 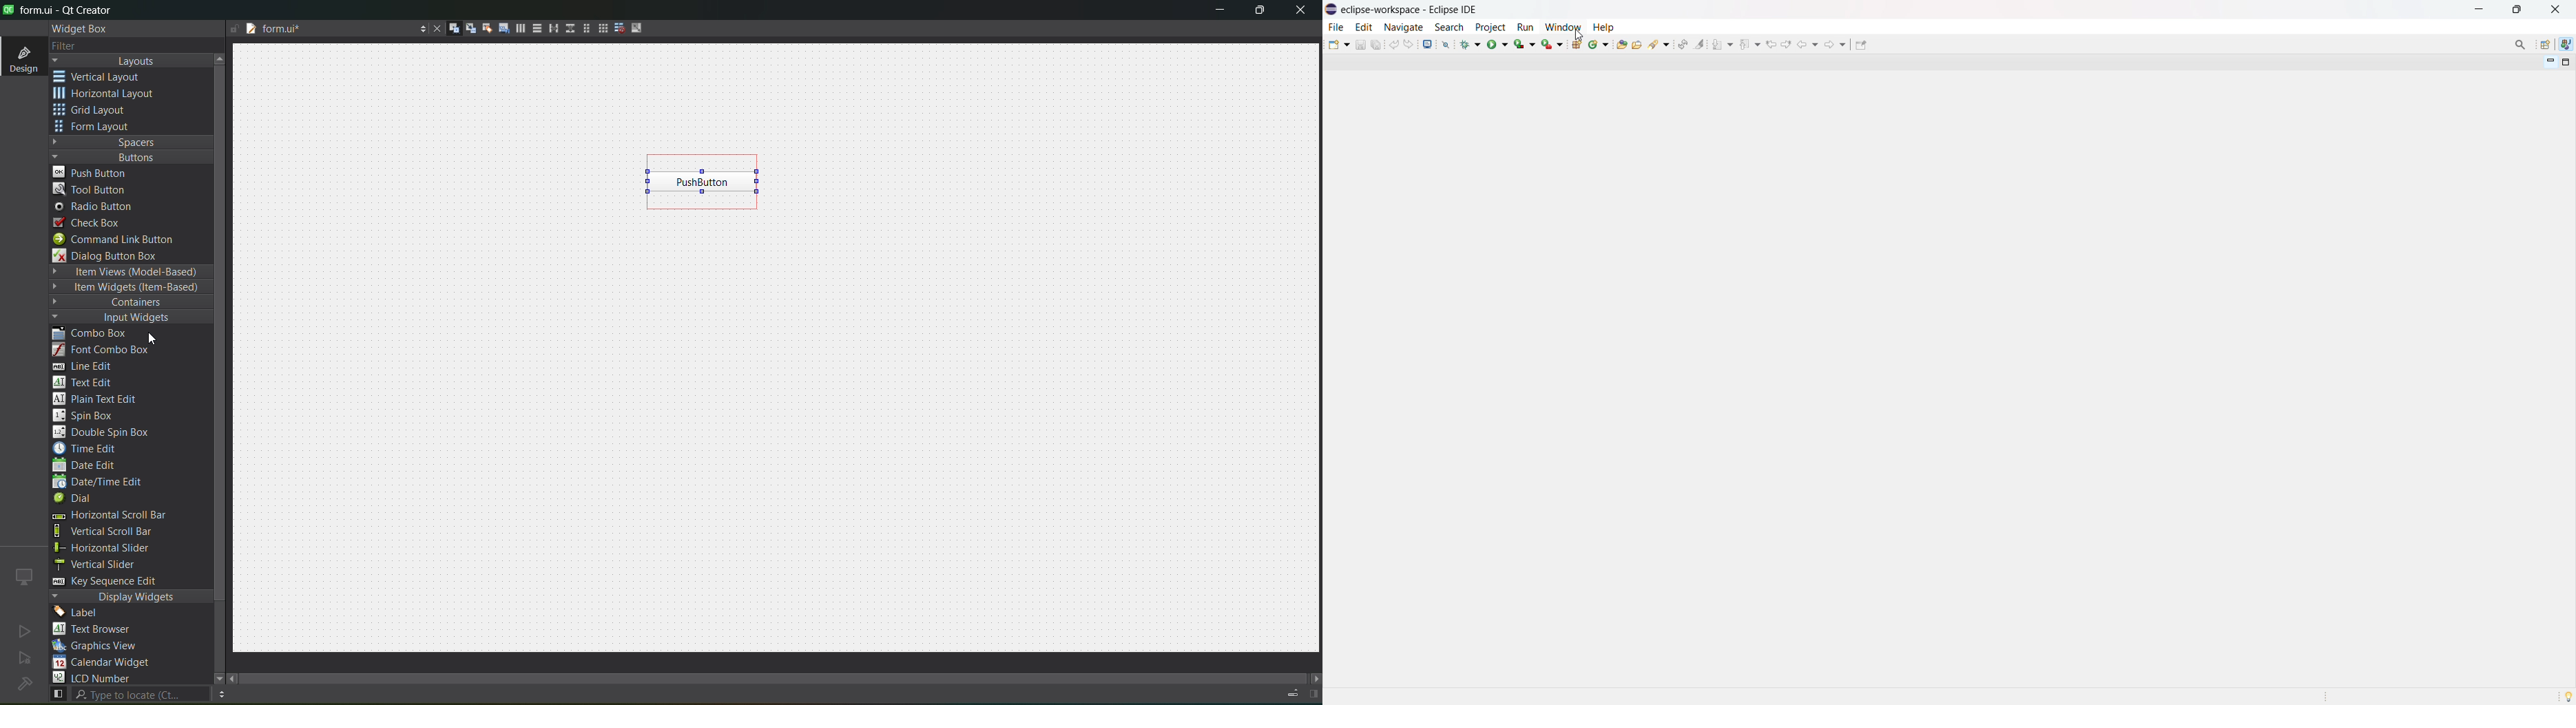 What do you see at coordinates (107, 77) in the screenshot?
I see `vertical` at bounding box center [107, 77].